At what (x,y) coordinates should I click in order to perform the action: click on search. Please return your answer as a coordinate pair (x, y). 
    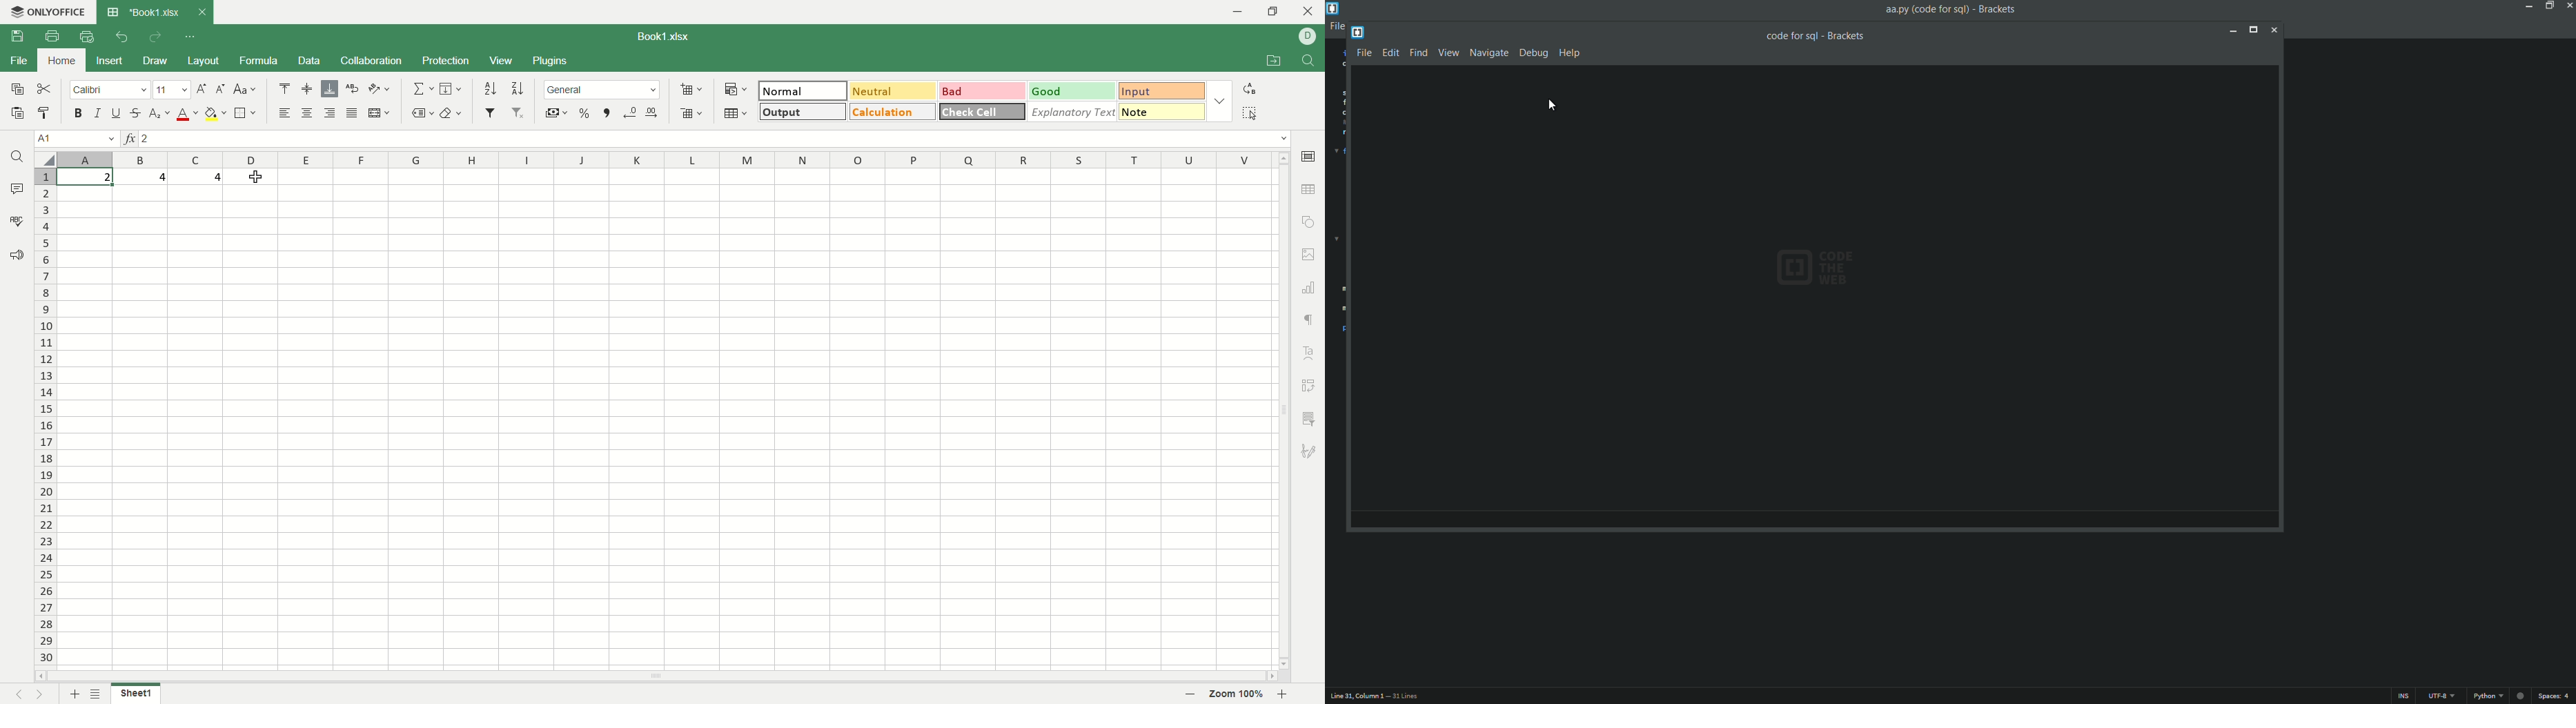
    Looking at the image, I should click on (14, 159).